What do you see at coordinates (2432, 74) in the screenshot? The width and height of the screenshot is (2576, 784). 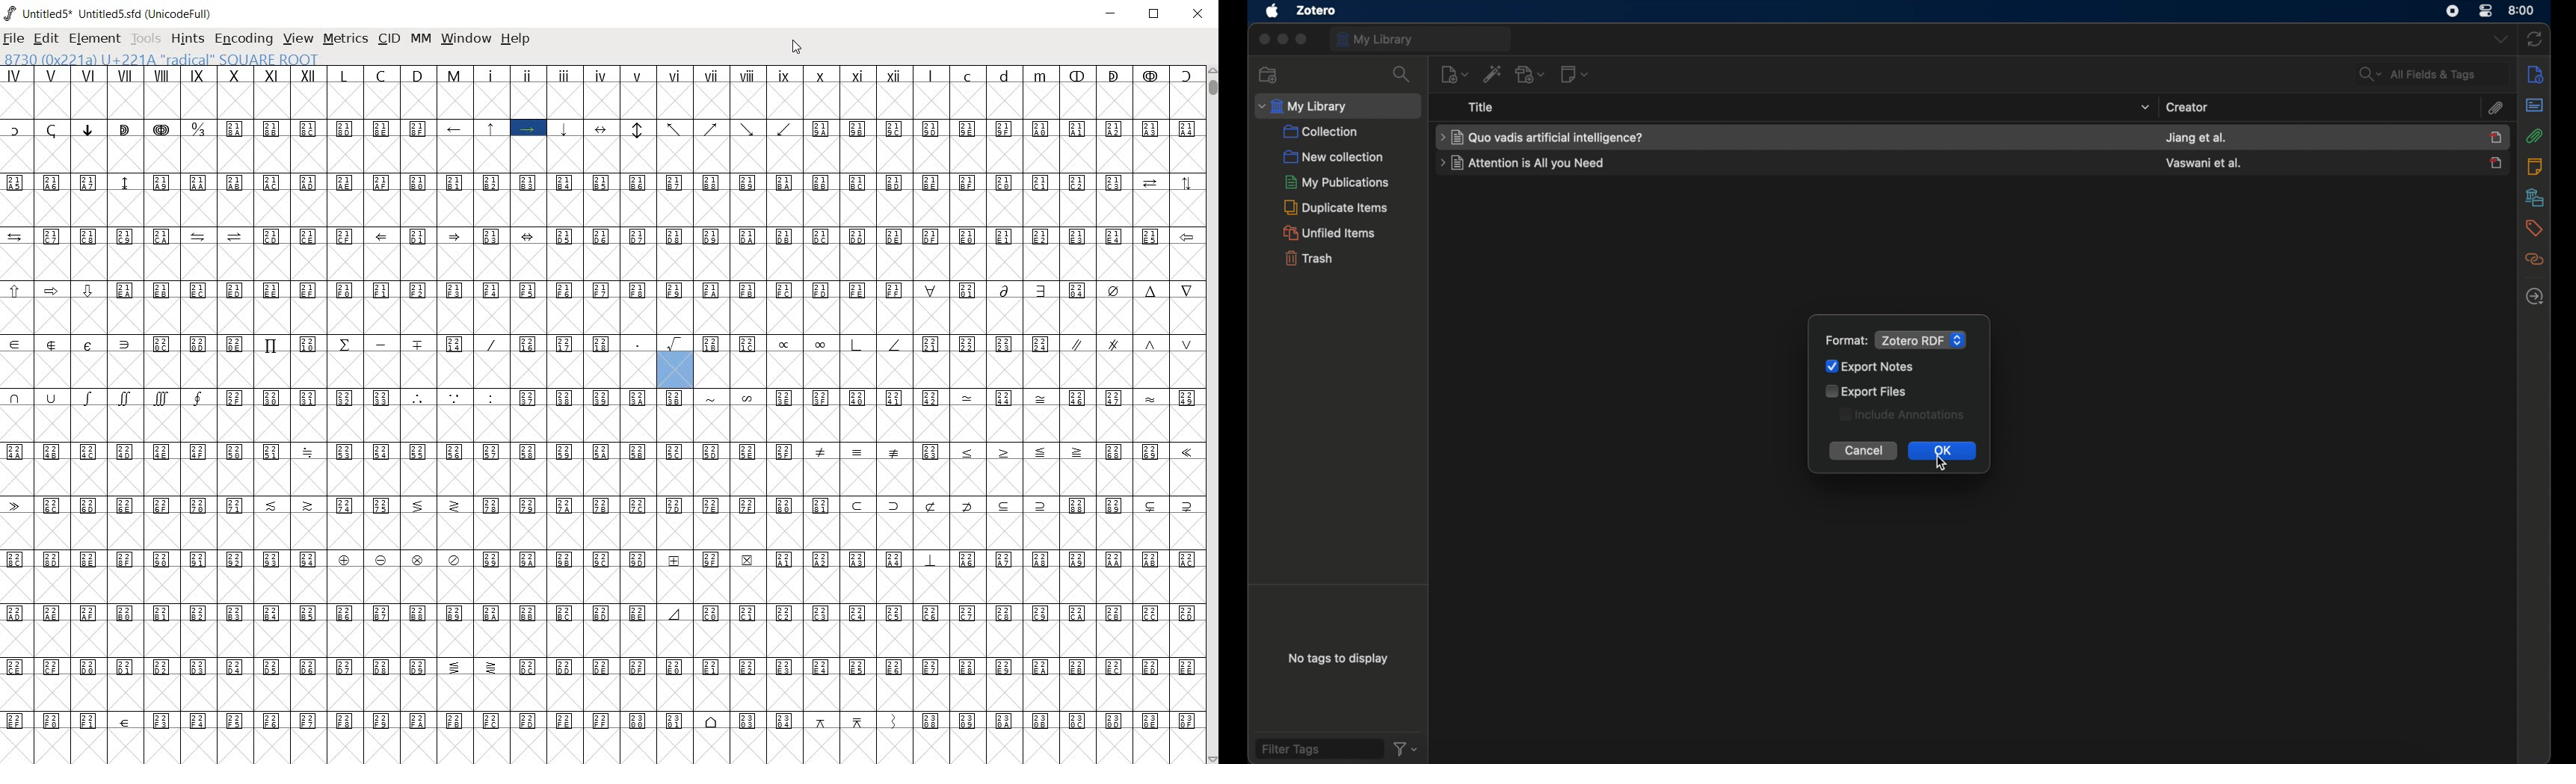 I see `all fields and tags` at bounding box center [2432, 74].